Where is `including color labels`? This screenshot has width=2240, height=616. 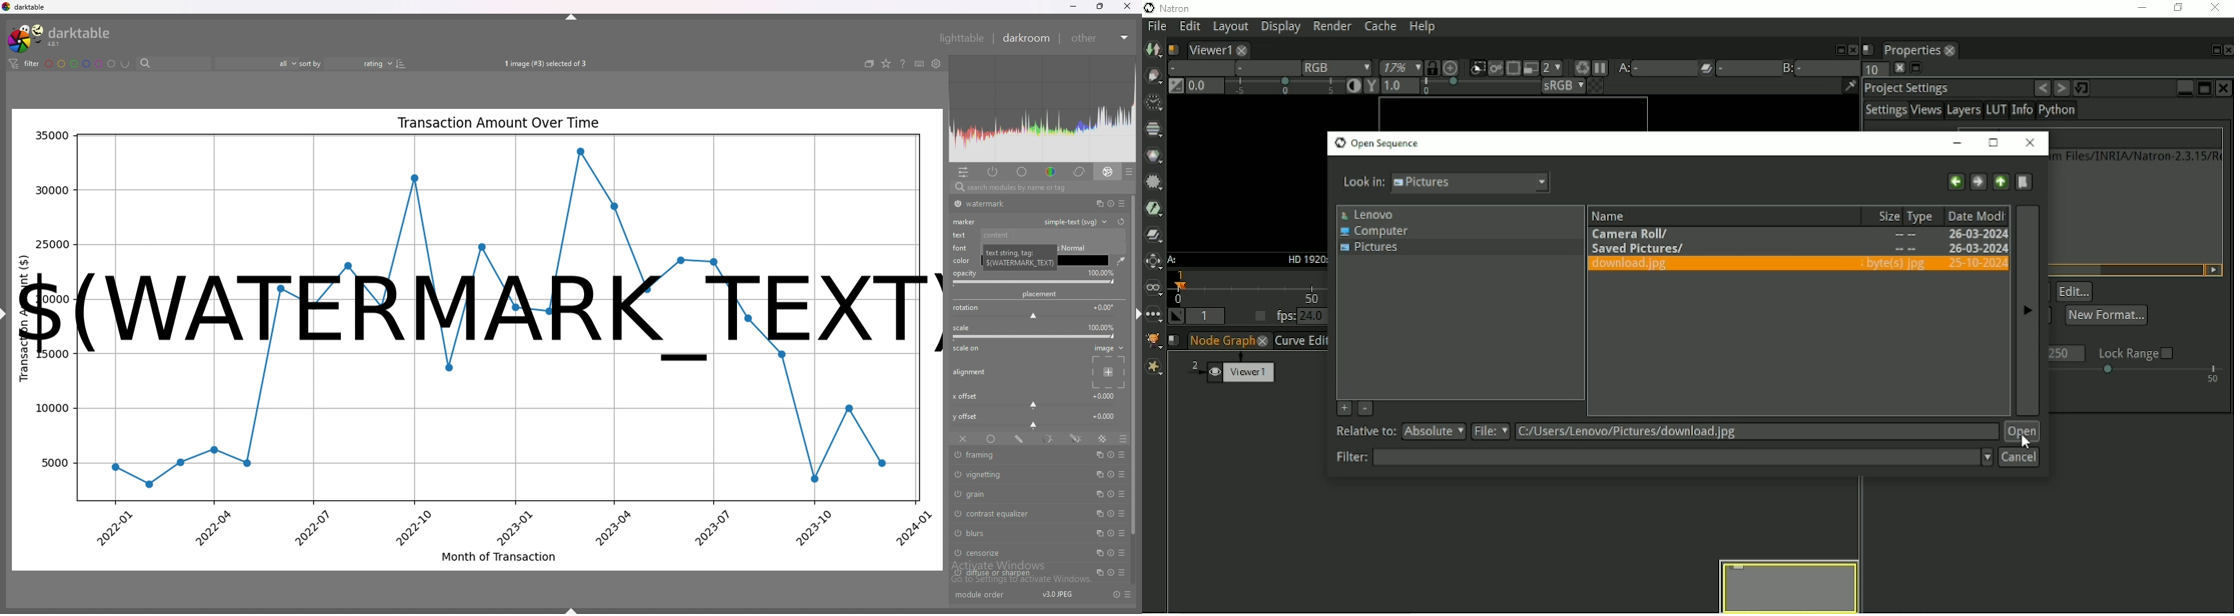 including color labels is located at coordinates (125, 64).